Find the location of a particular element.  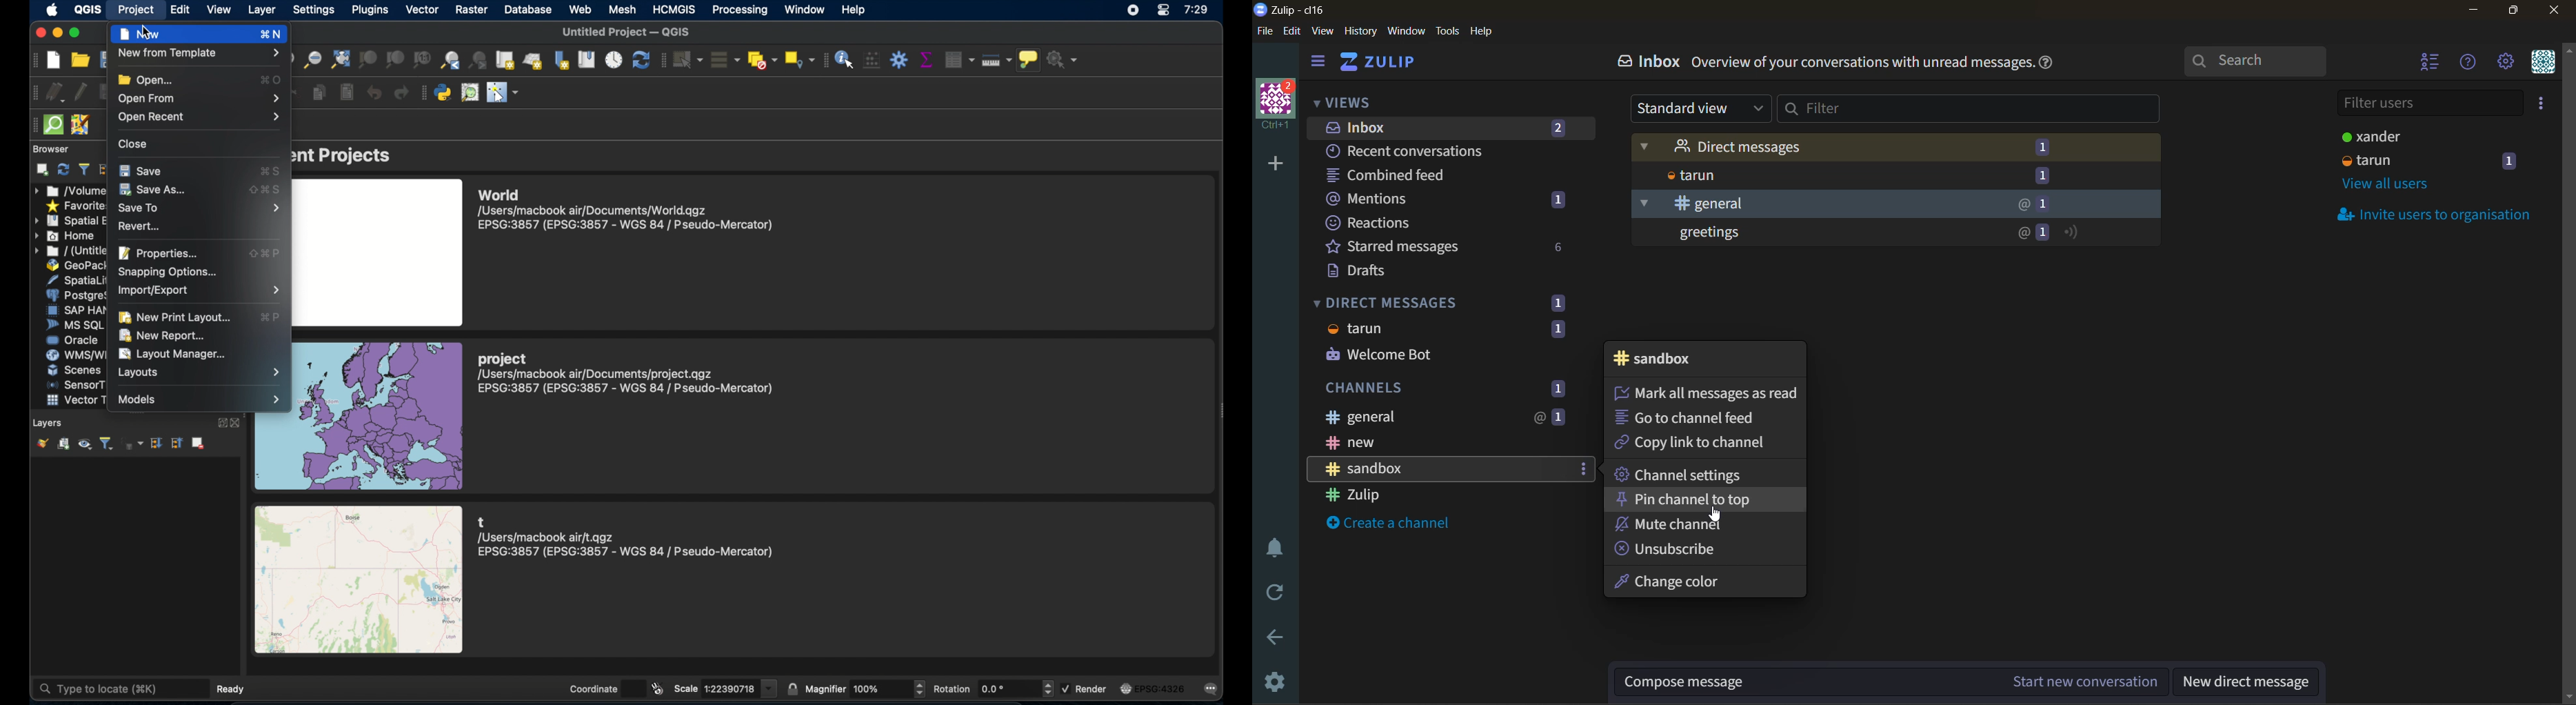

model menu is located at coordinates (199, 401).